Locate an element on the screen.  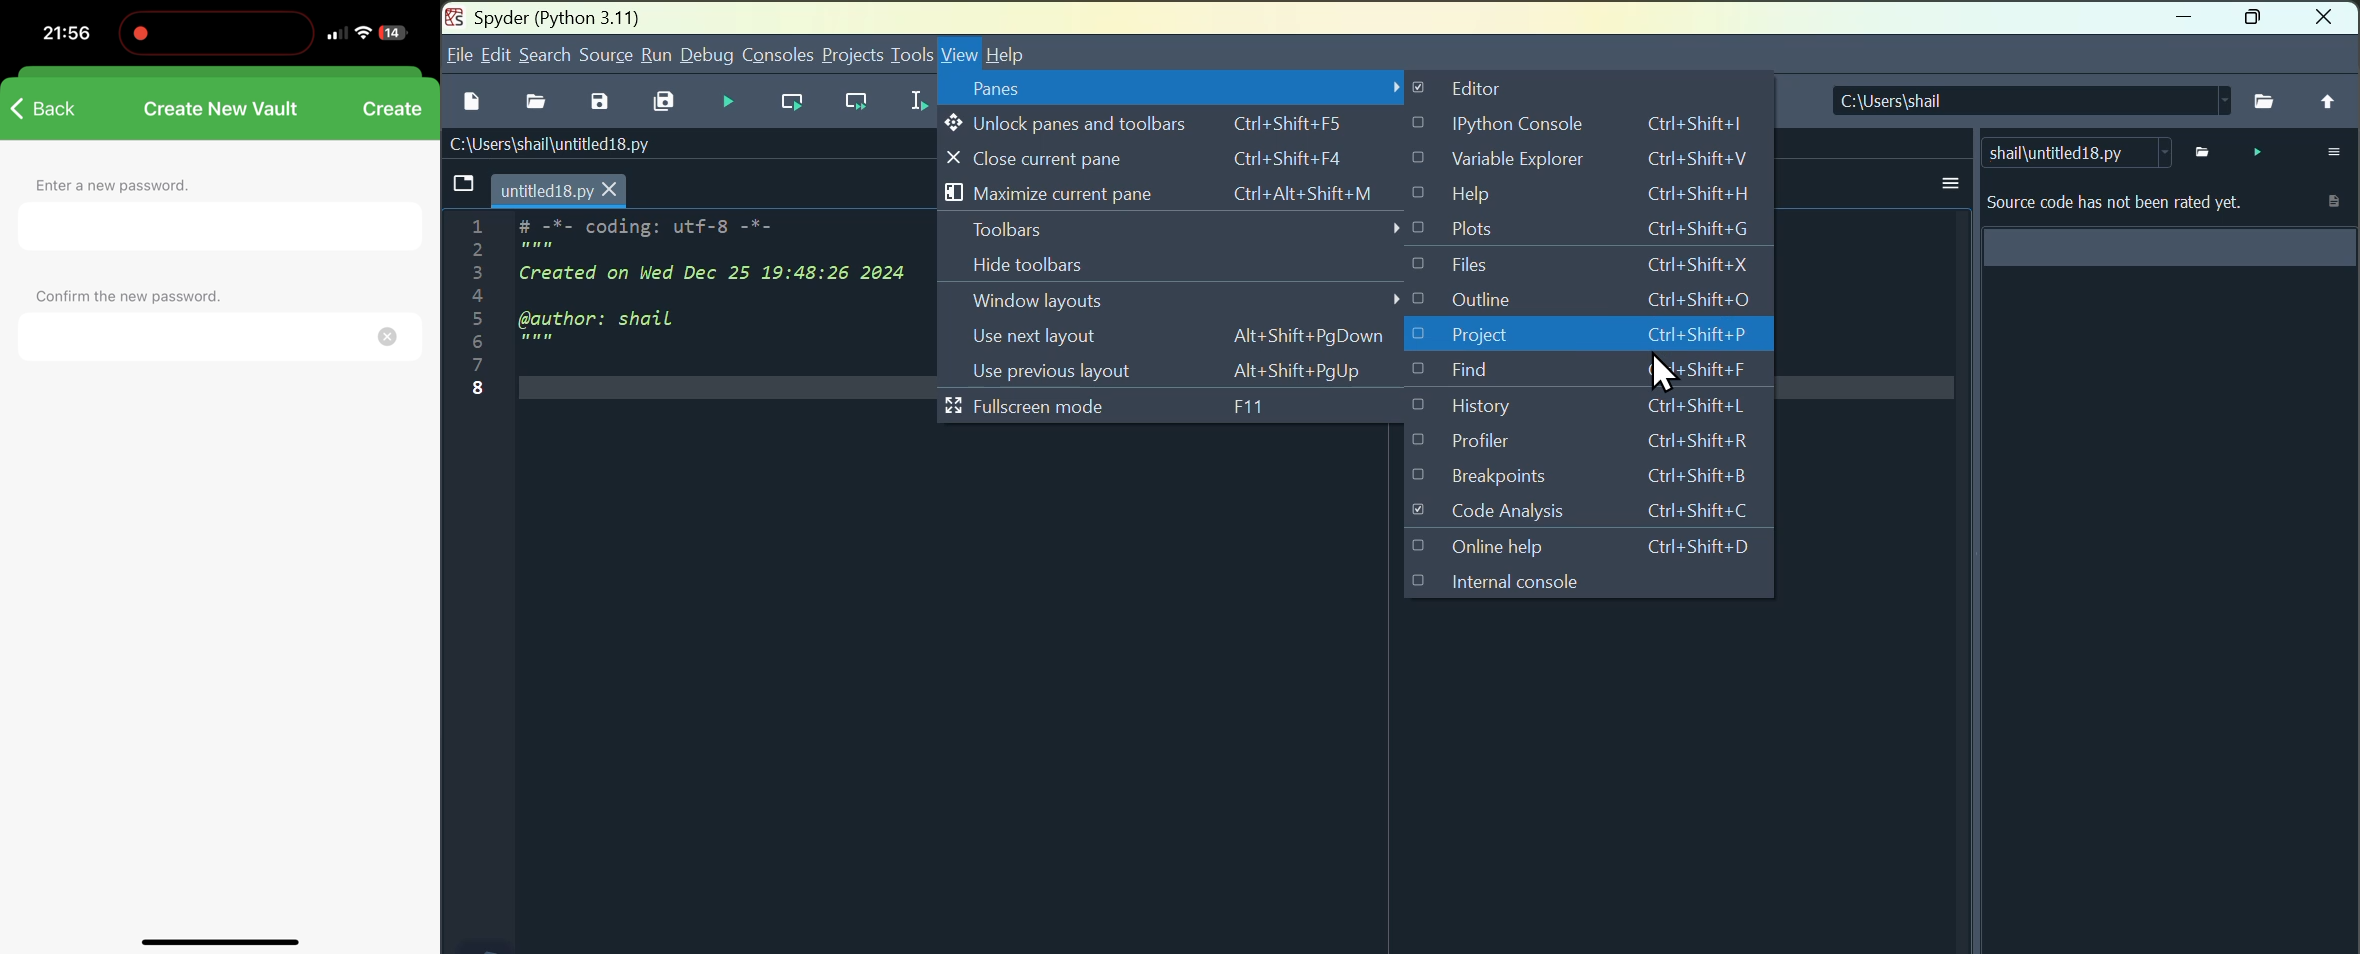
Tools is located at coordinates (913, 52).